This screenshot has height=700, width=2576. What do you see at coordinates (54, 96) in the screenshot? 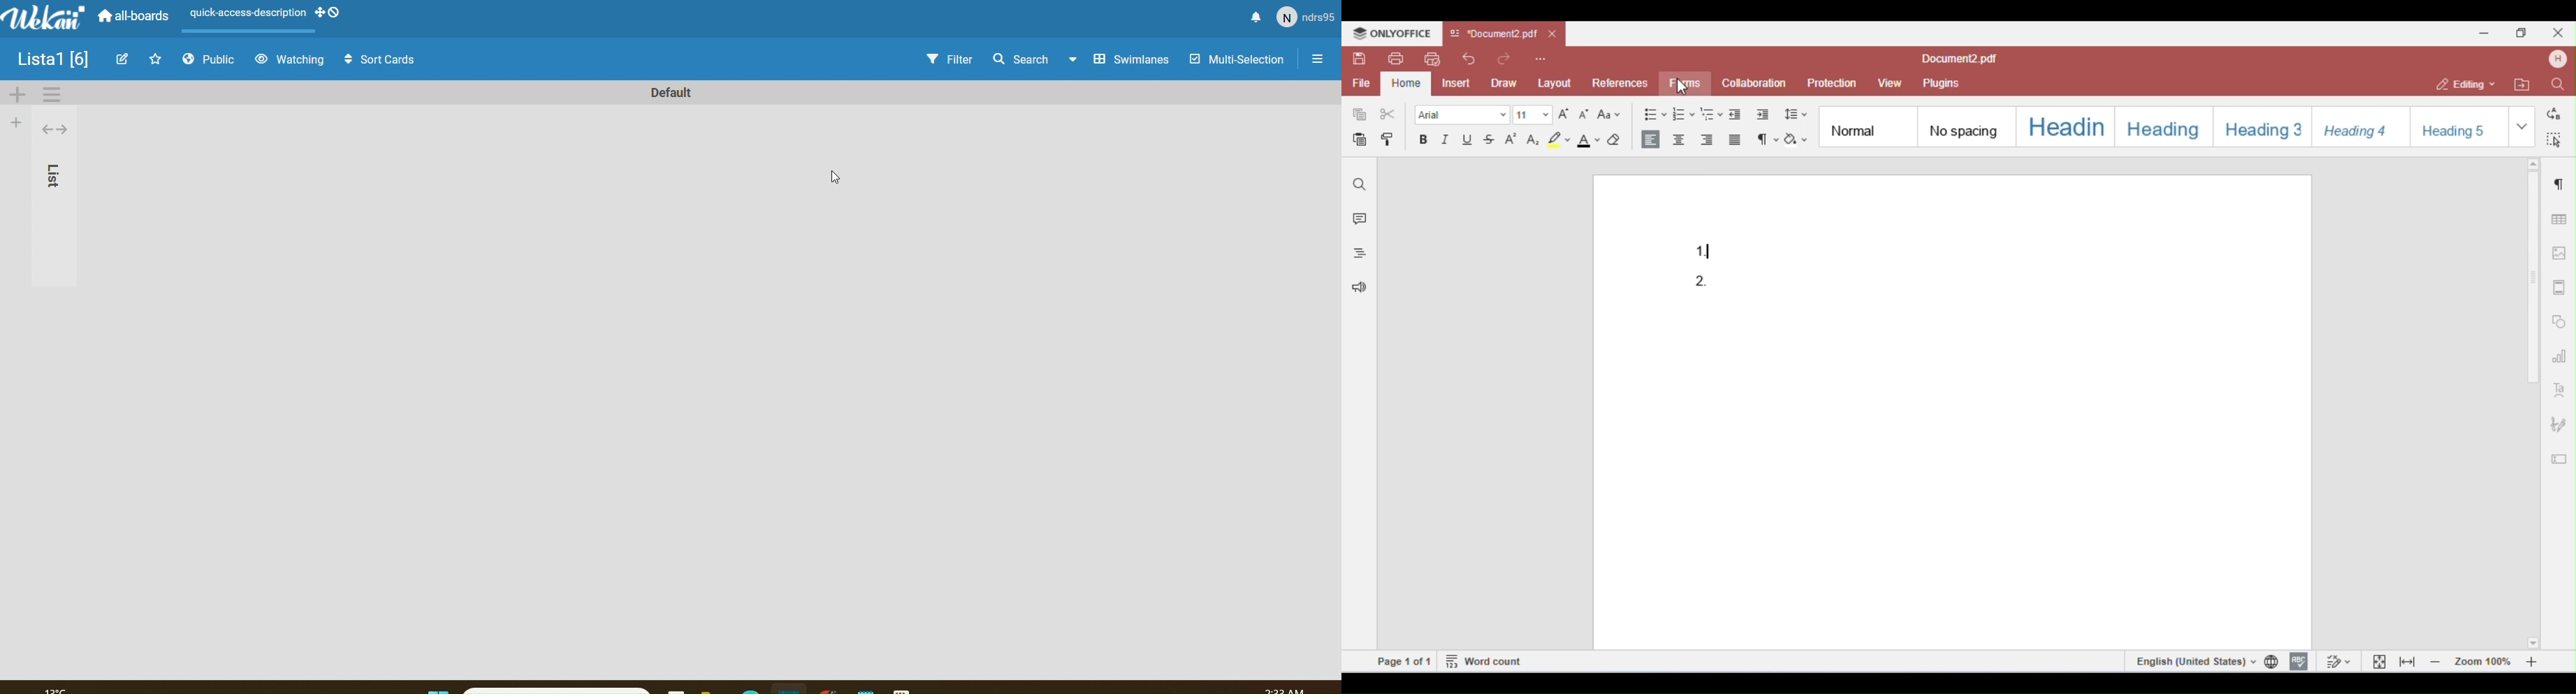
I see `Settings` at bounding box center [54, 96].